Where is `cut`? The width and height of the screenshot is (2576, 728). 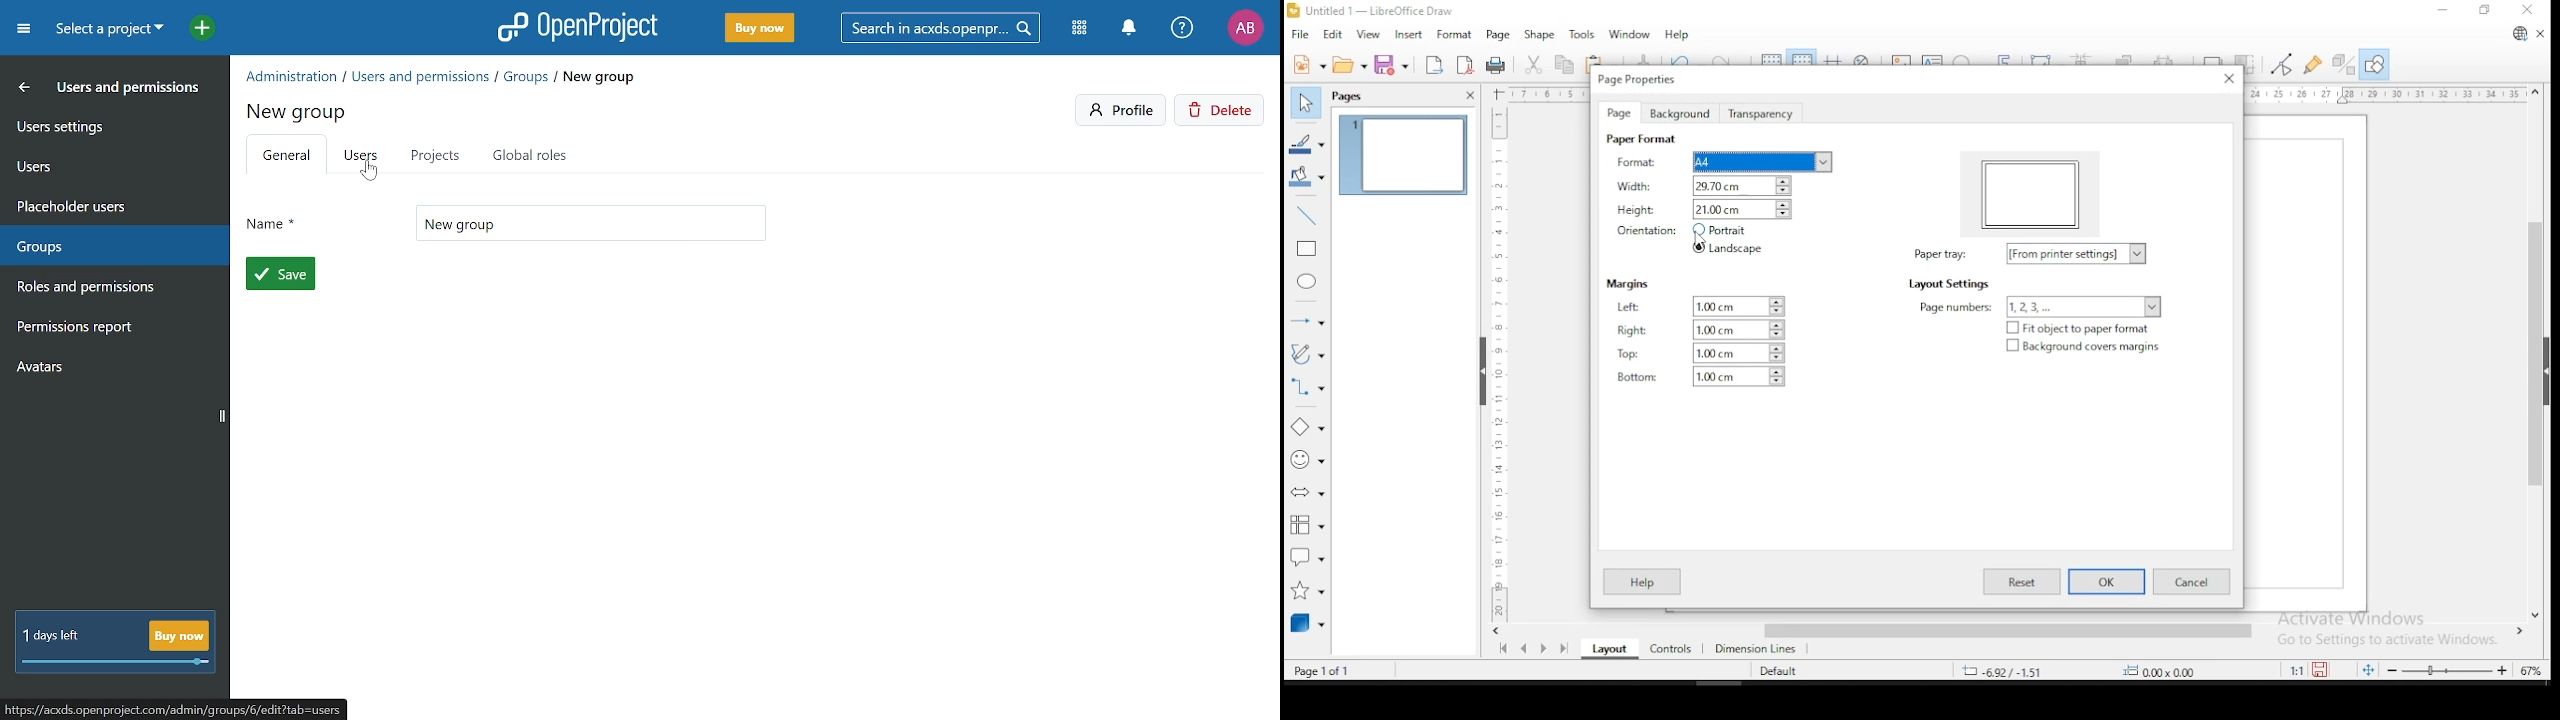 cut is located at coordinates (1532, 66).